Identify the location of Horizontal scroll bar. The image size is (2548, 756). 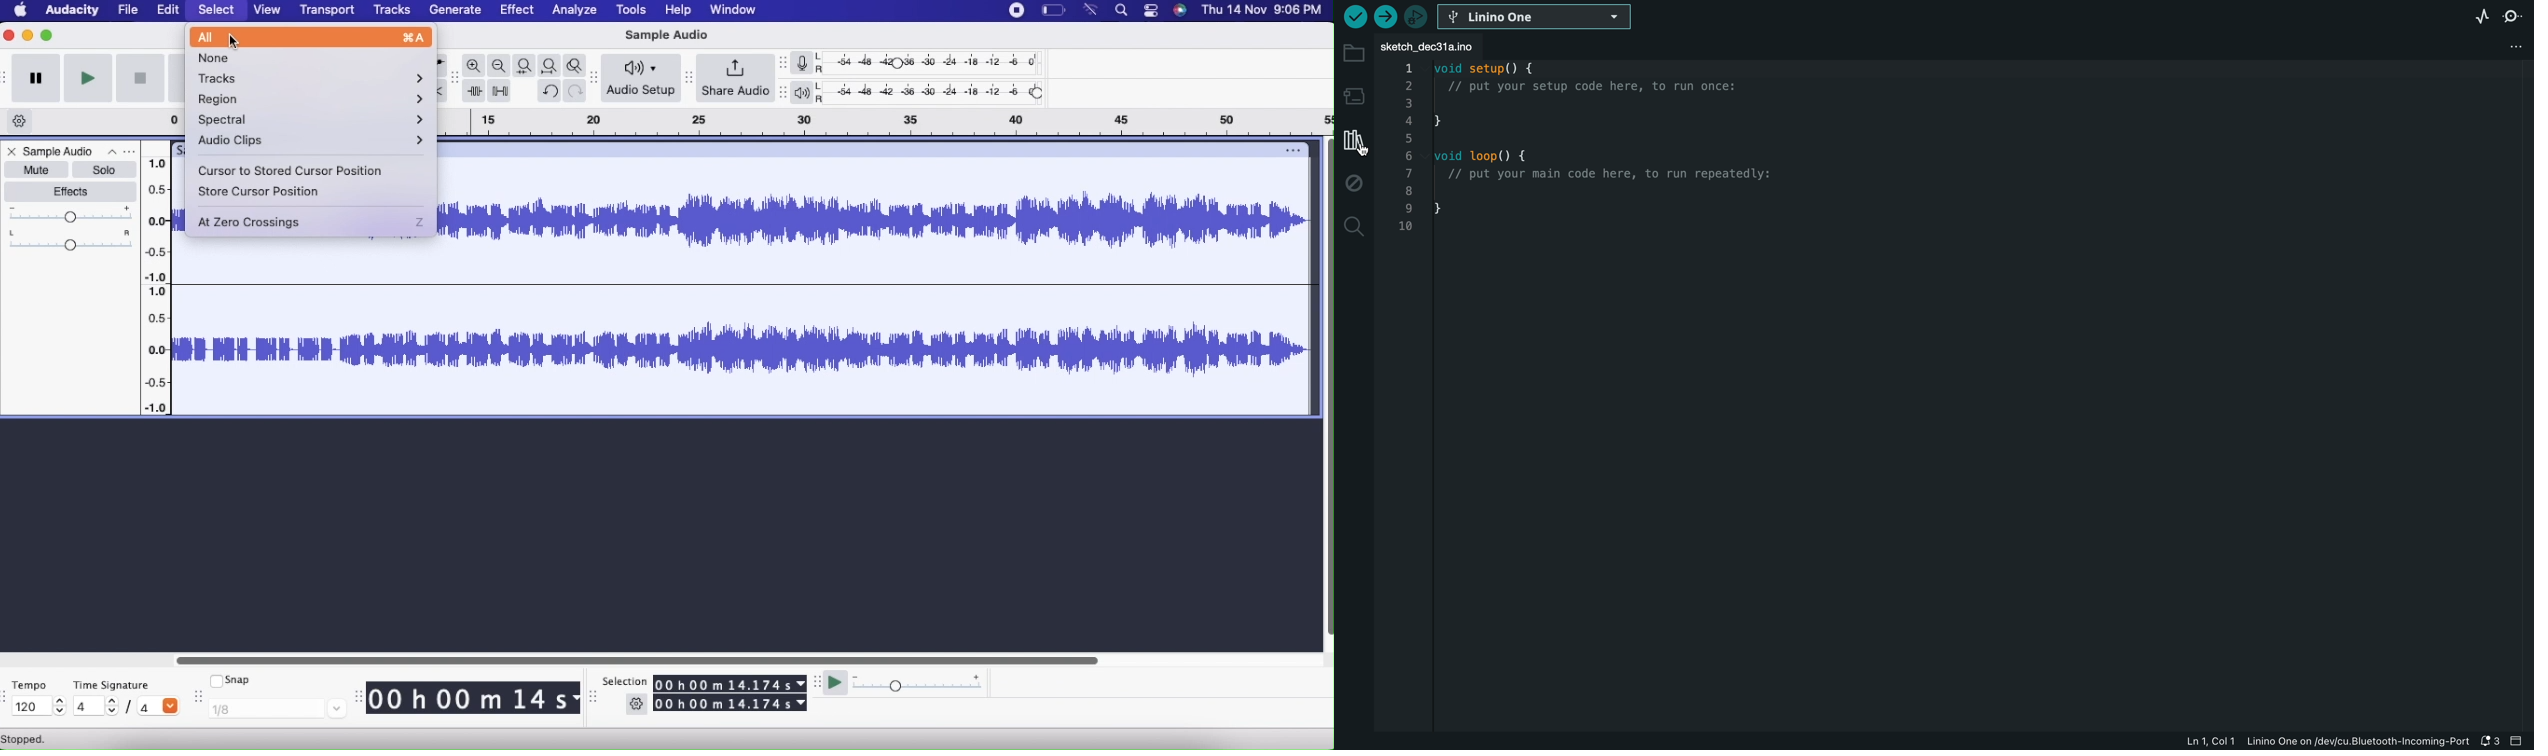
(638, 657).